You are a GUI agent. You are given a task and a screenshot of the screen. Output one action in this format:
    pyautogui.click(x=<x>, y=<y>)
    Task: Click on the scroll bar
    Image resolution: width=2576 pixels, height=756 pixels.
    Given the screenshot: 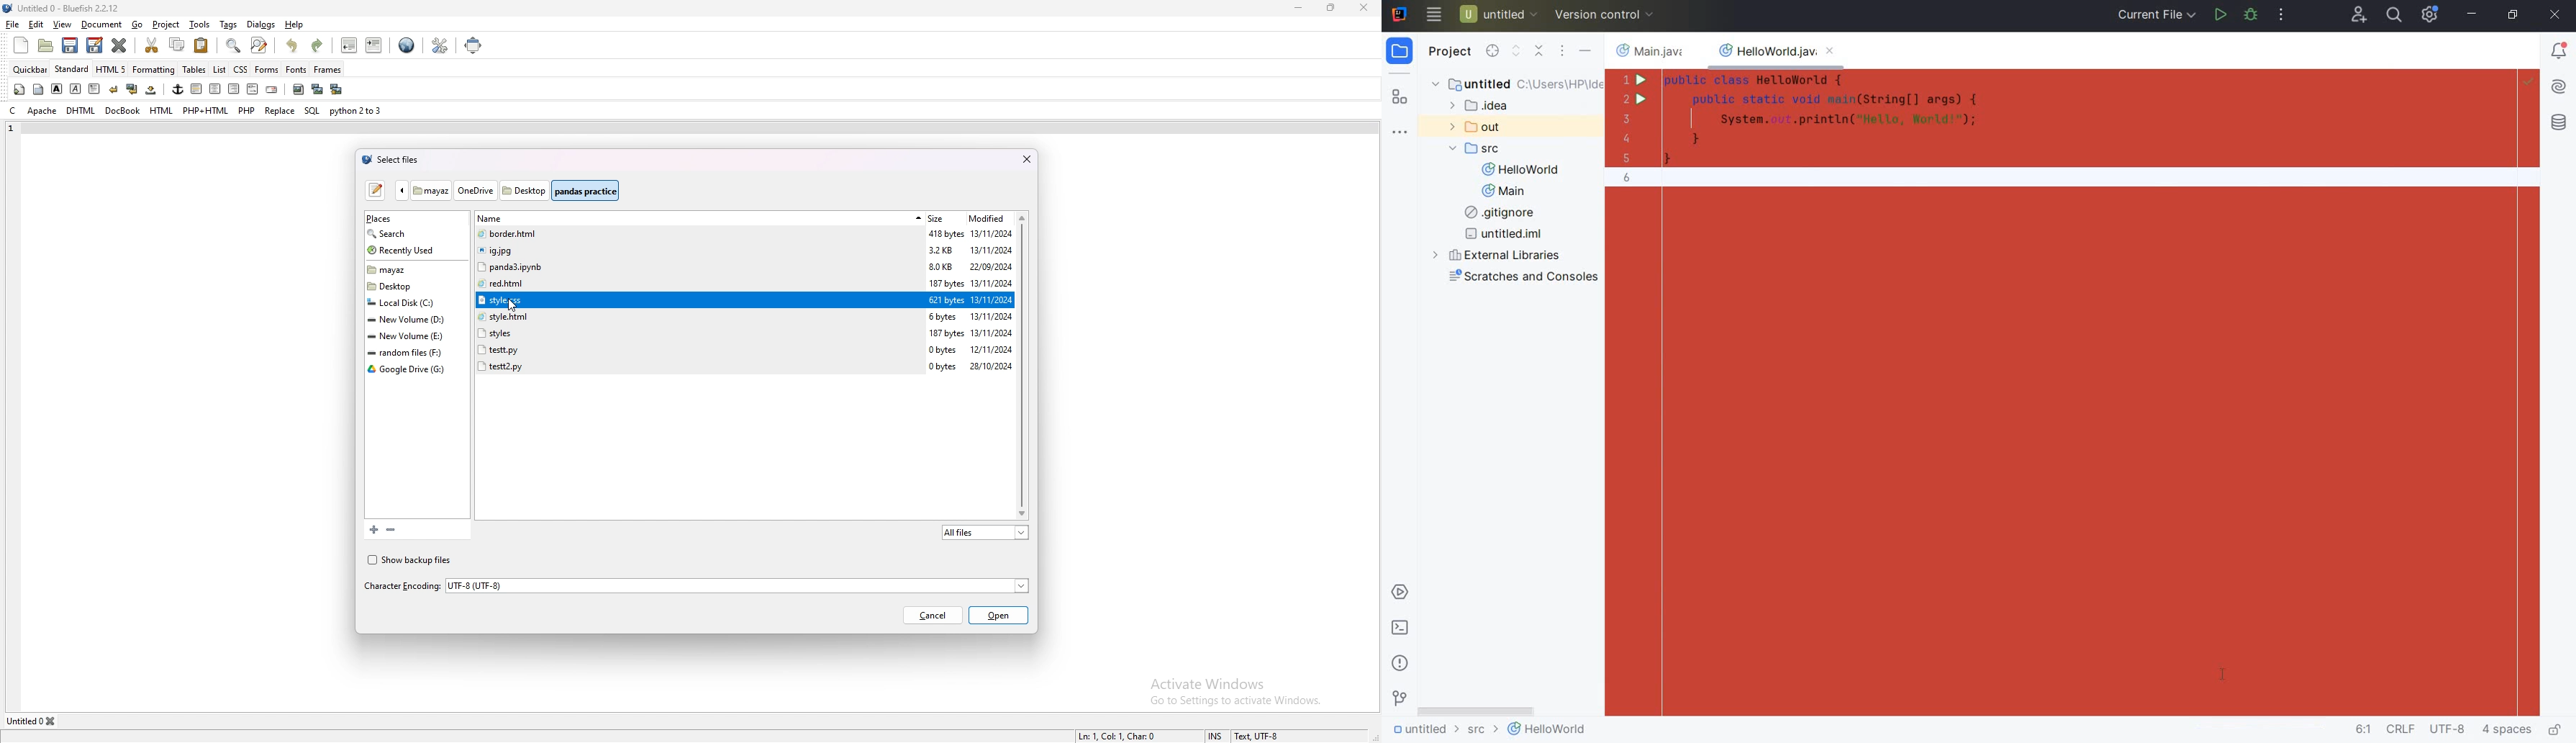 What is the action you would take?
    pyautogui.click(x=1023, y=366)
    